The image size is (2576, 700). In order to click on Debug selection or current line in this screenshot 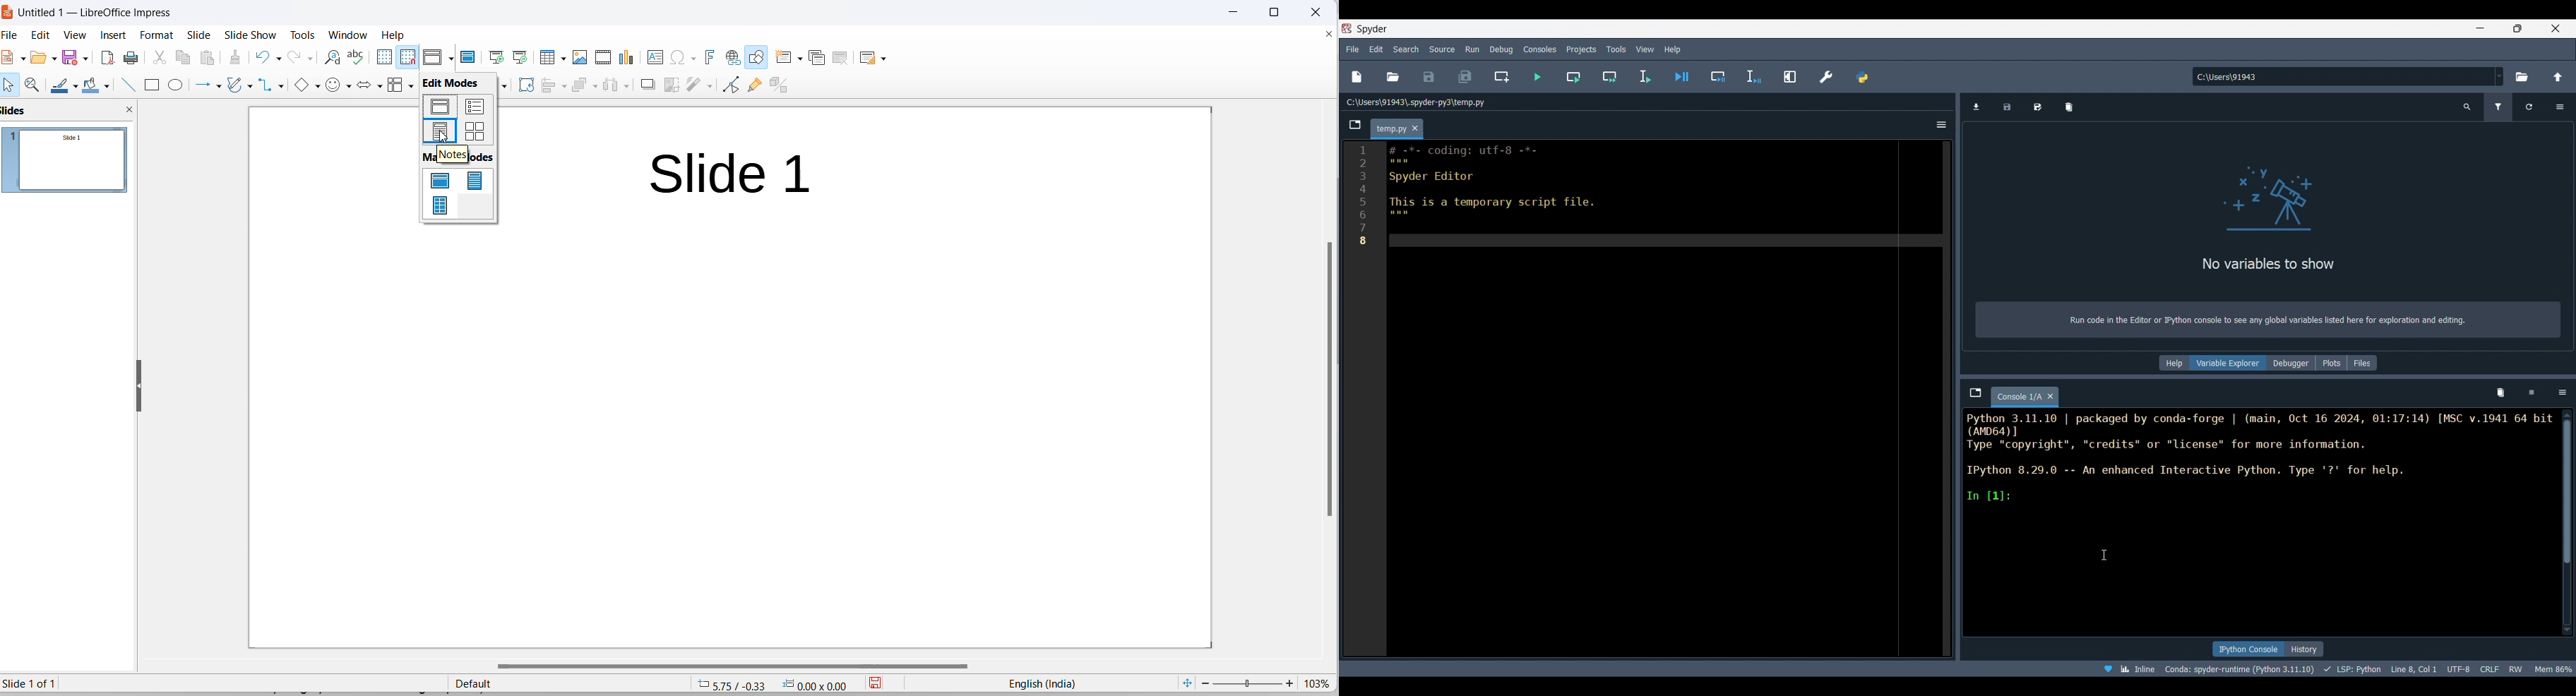, I will do `click(1753, 77)`.